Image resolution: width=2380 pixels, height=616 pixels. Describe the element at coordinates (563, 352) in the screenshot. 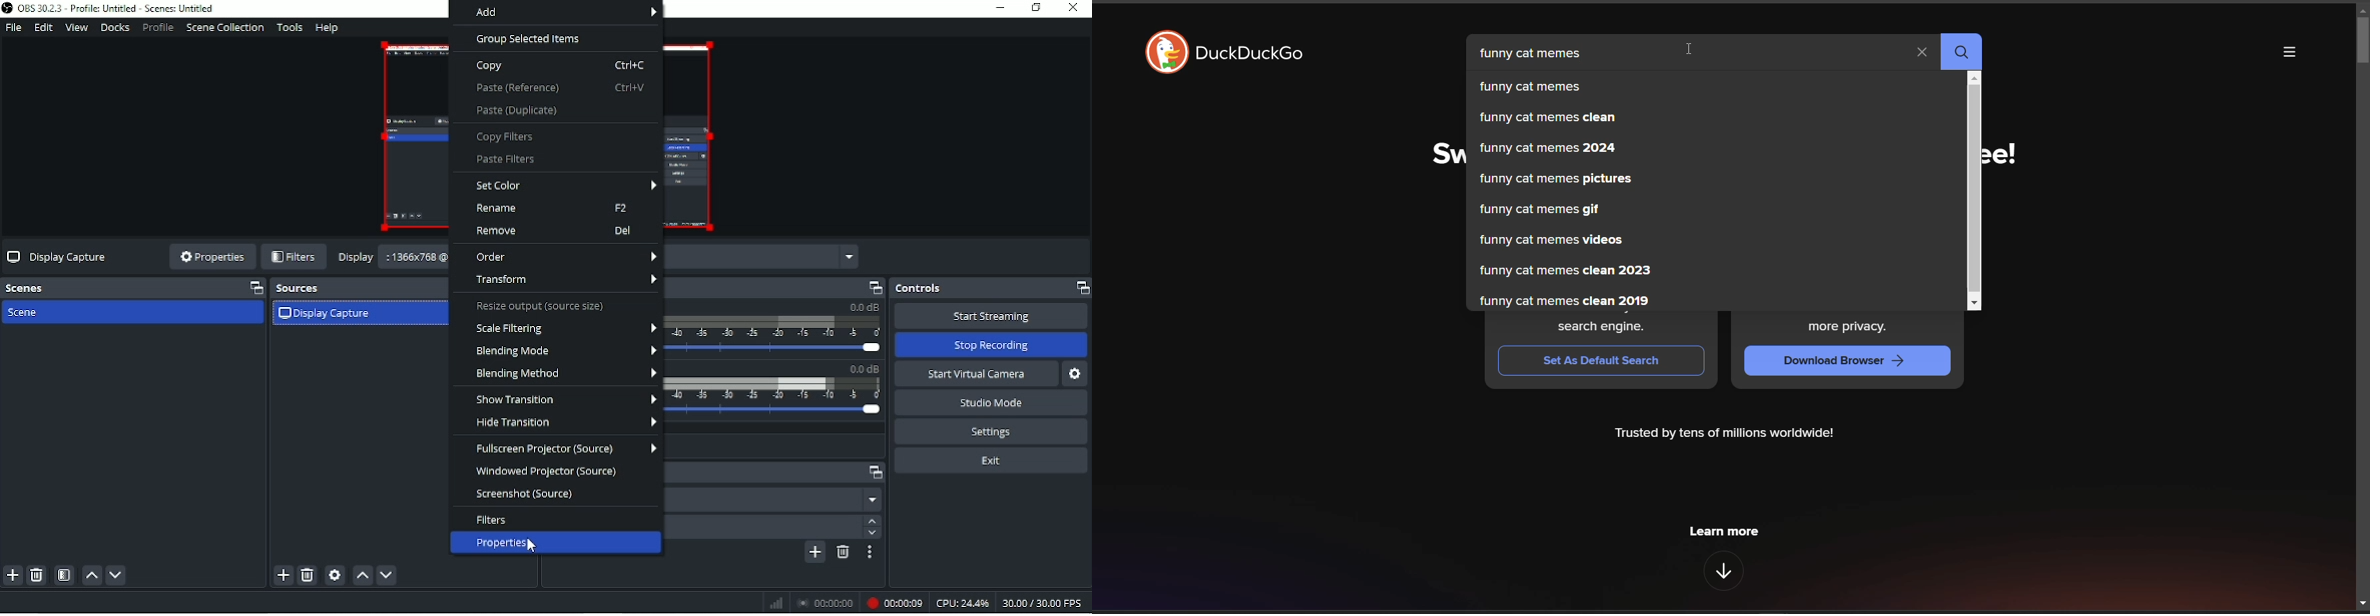

I see `Blending mode` at that location.